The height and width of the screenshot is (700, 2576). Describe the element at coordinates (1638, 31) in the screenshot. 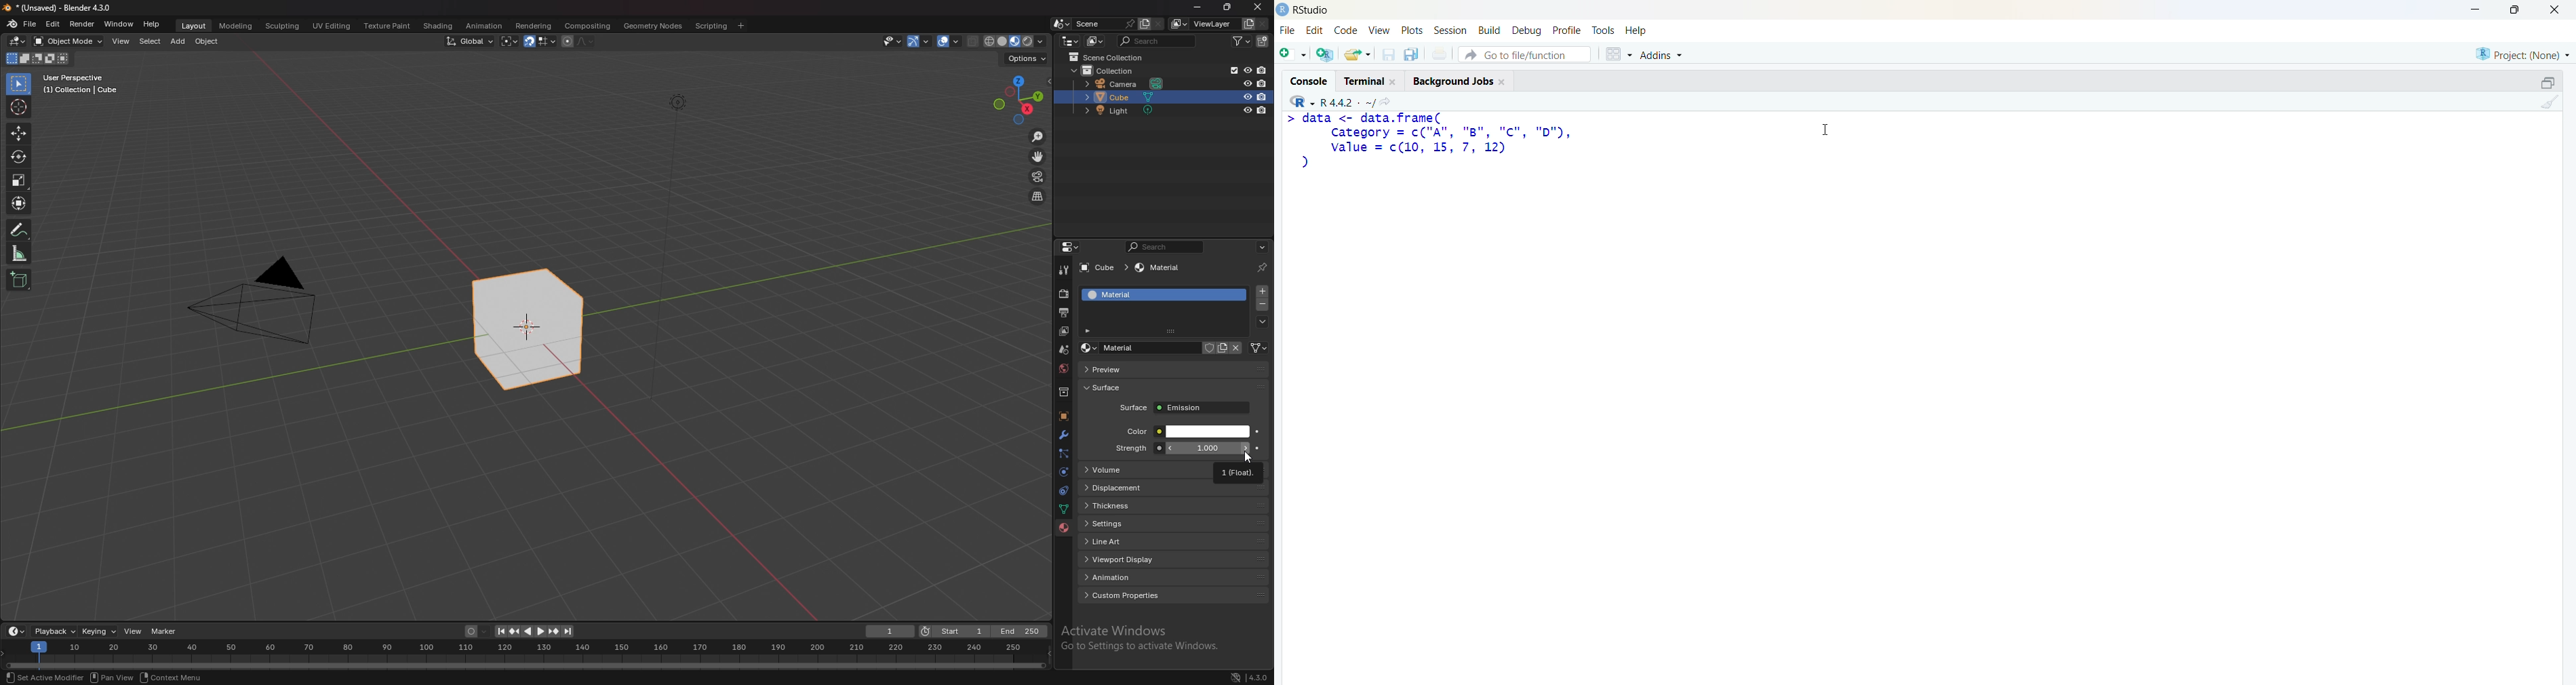

I see `help` at that location.